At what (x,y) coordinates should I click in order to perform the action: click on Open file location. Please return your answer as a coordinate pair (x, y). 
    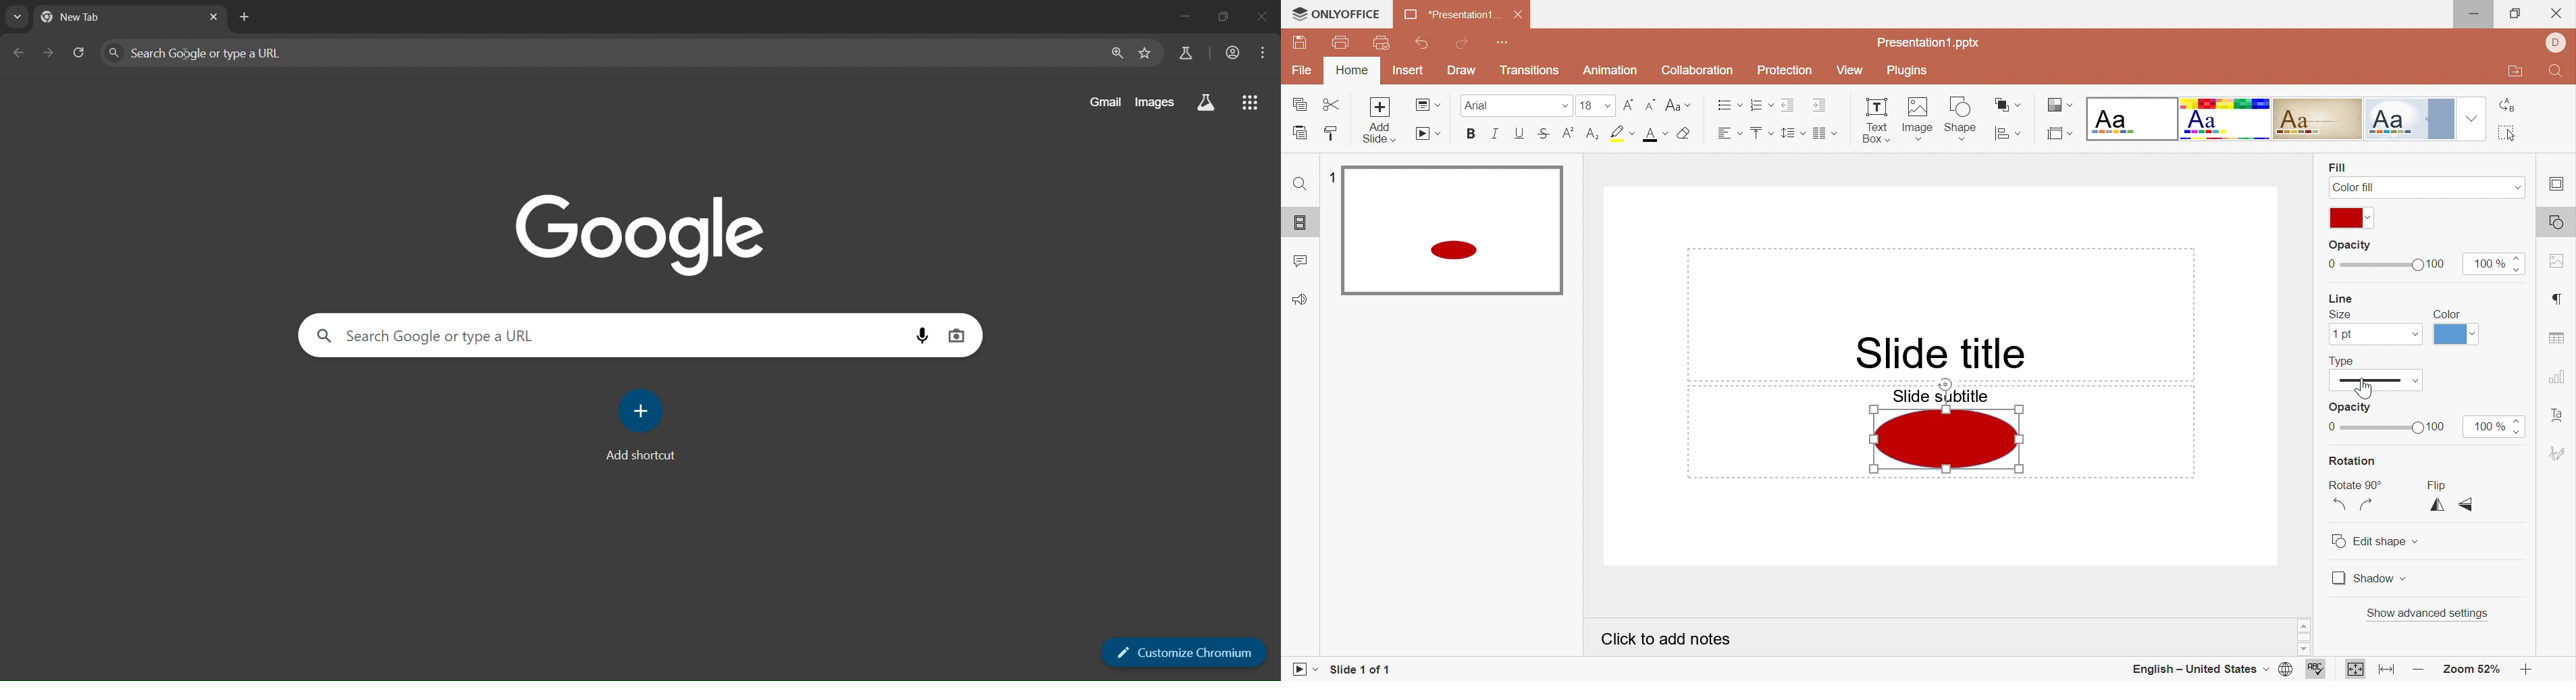
    Looking at the image, I should click on (2515, 72).